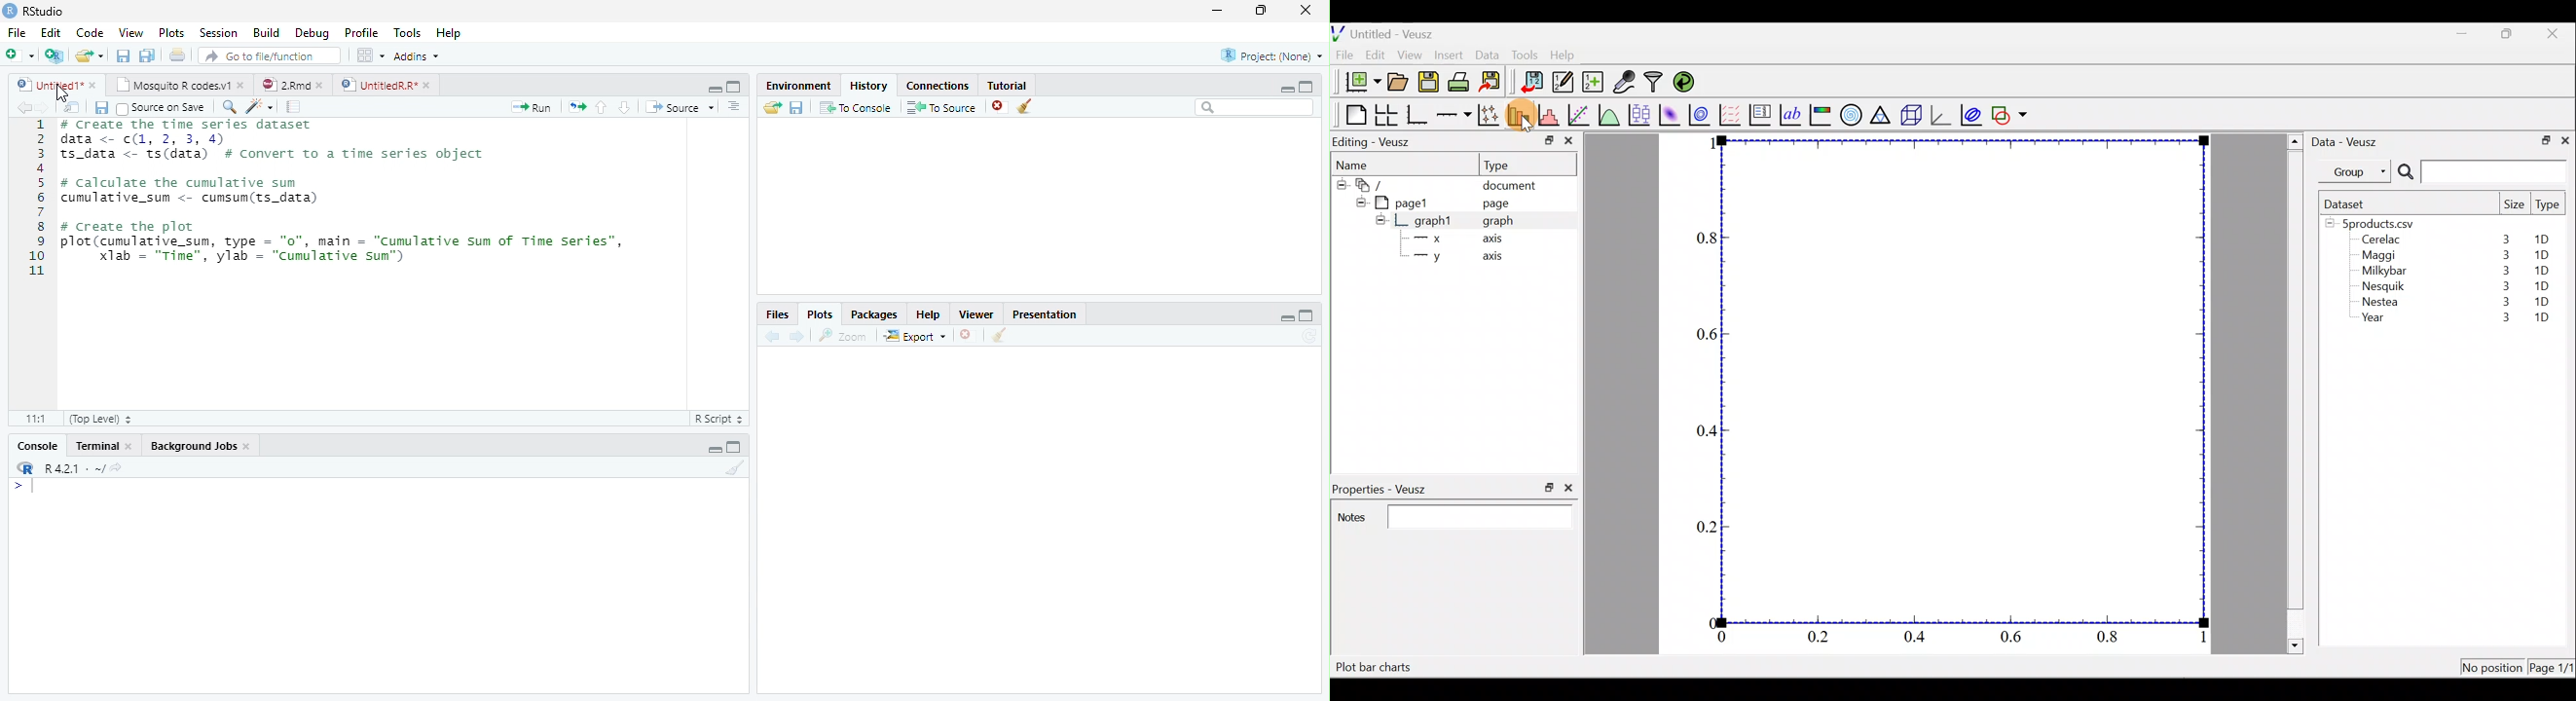  What do you see at coordinates (733, 471) in the screenshot?
I see `Clear Console` at bounding box center [733, 471].